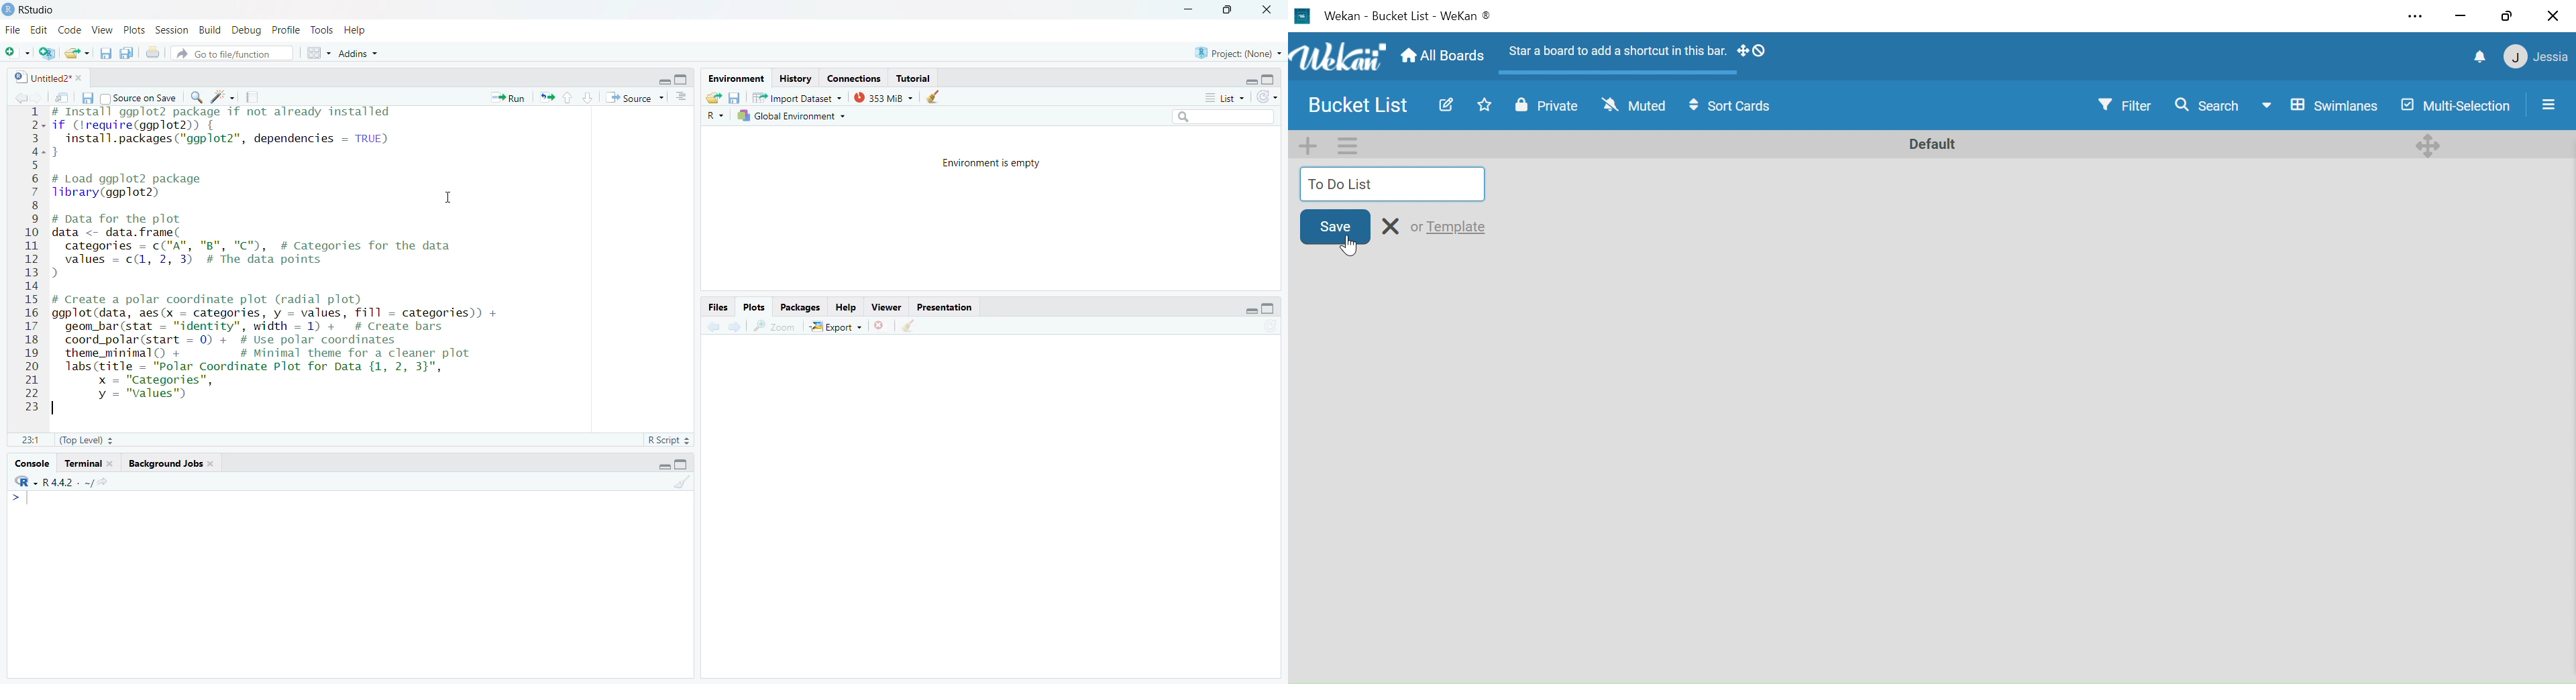 The image size is (2576, 700). I want to click on minimize, so click(1187, 8).